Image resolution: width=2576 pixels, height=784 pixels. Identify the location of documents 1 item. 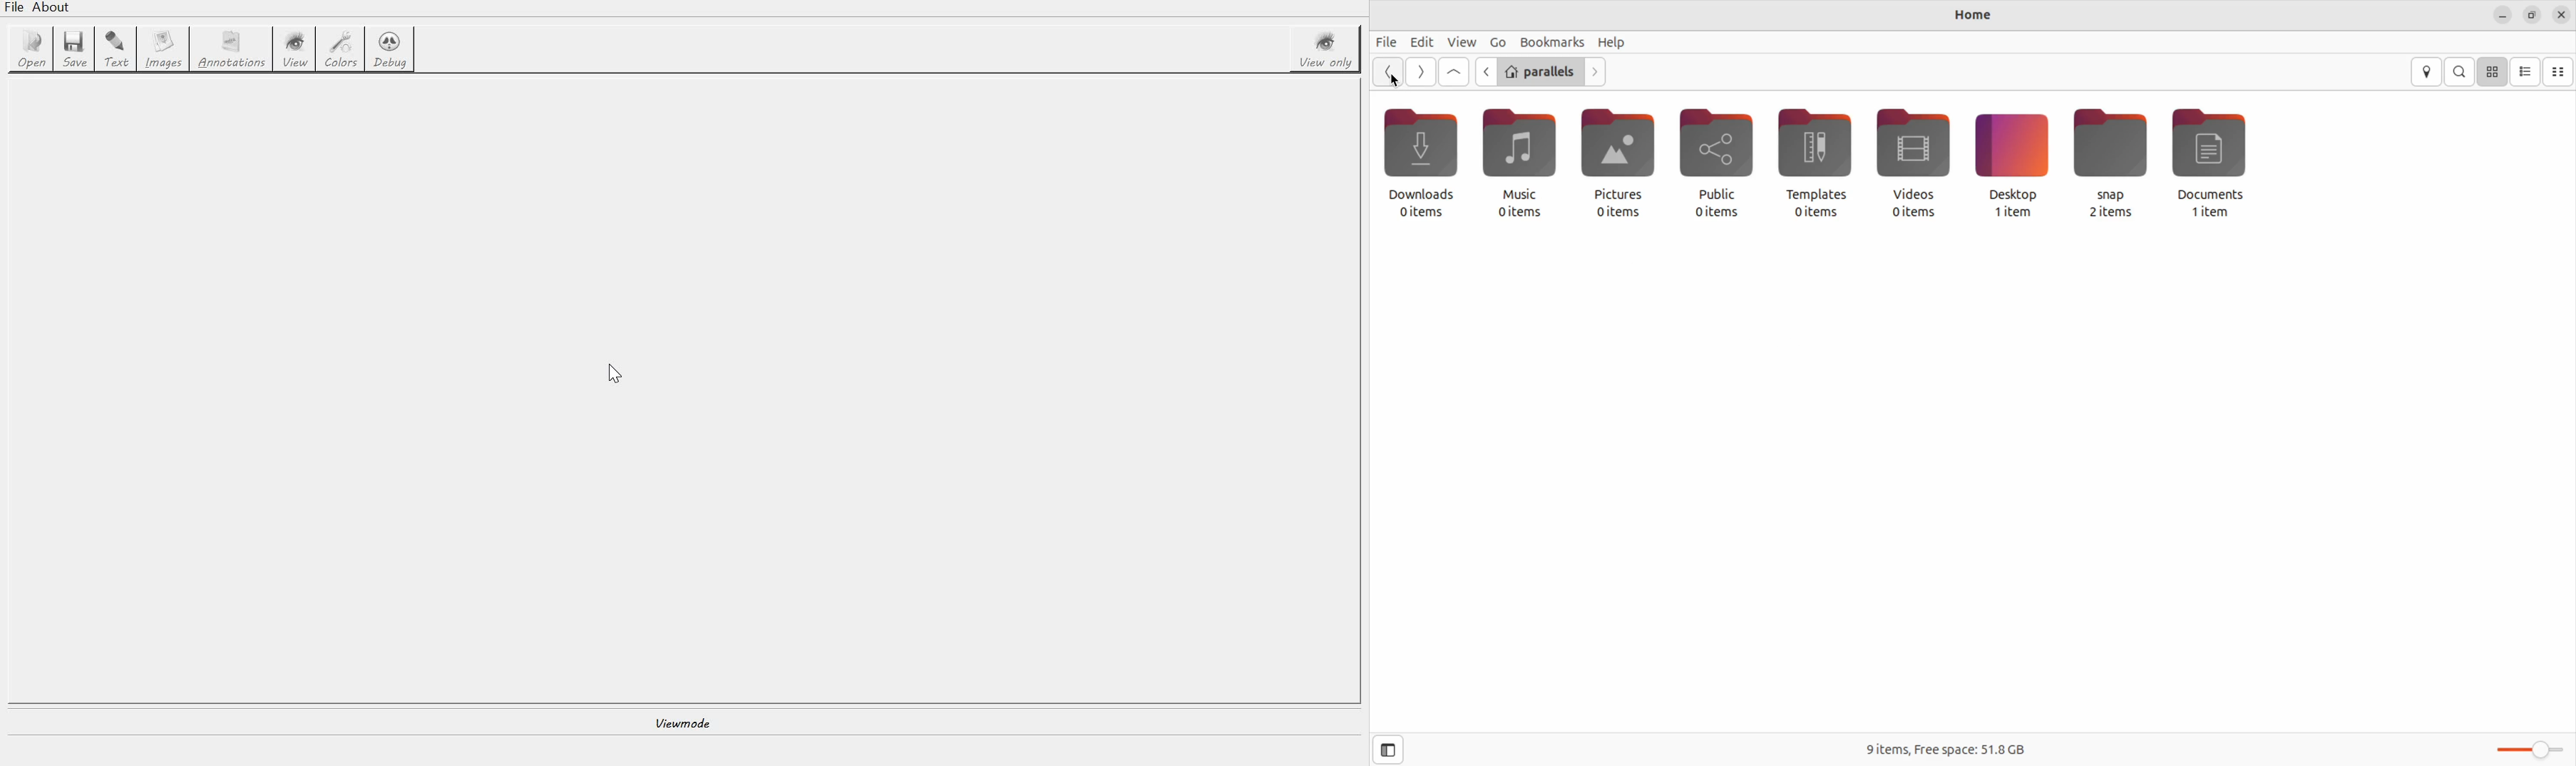
(2212, 156).